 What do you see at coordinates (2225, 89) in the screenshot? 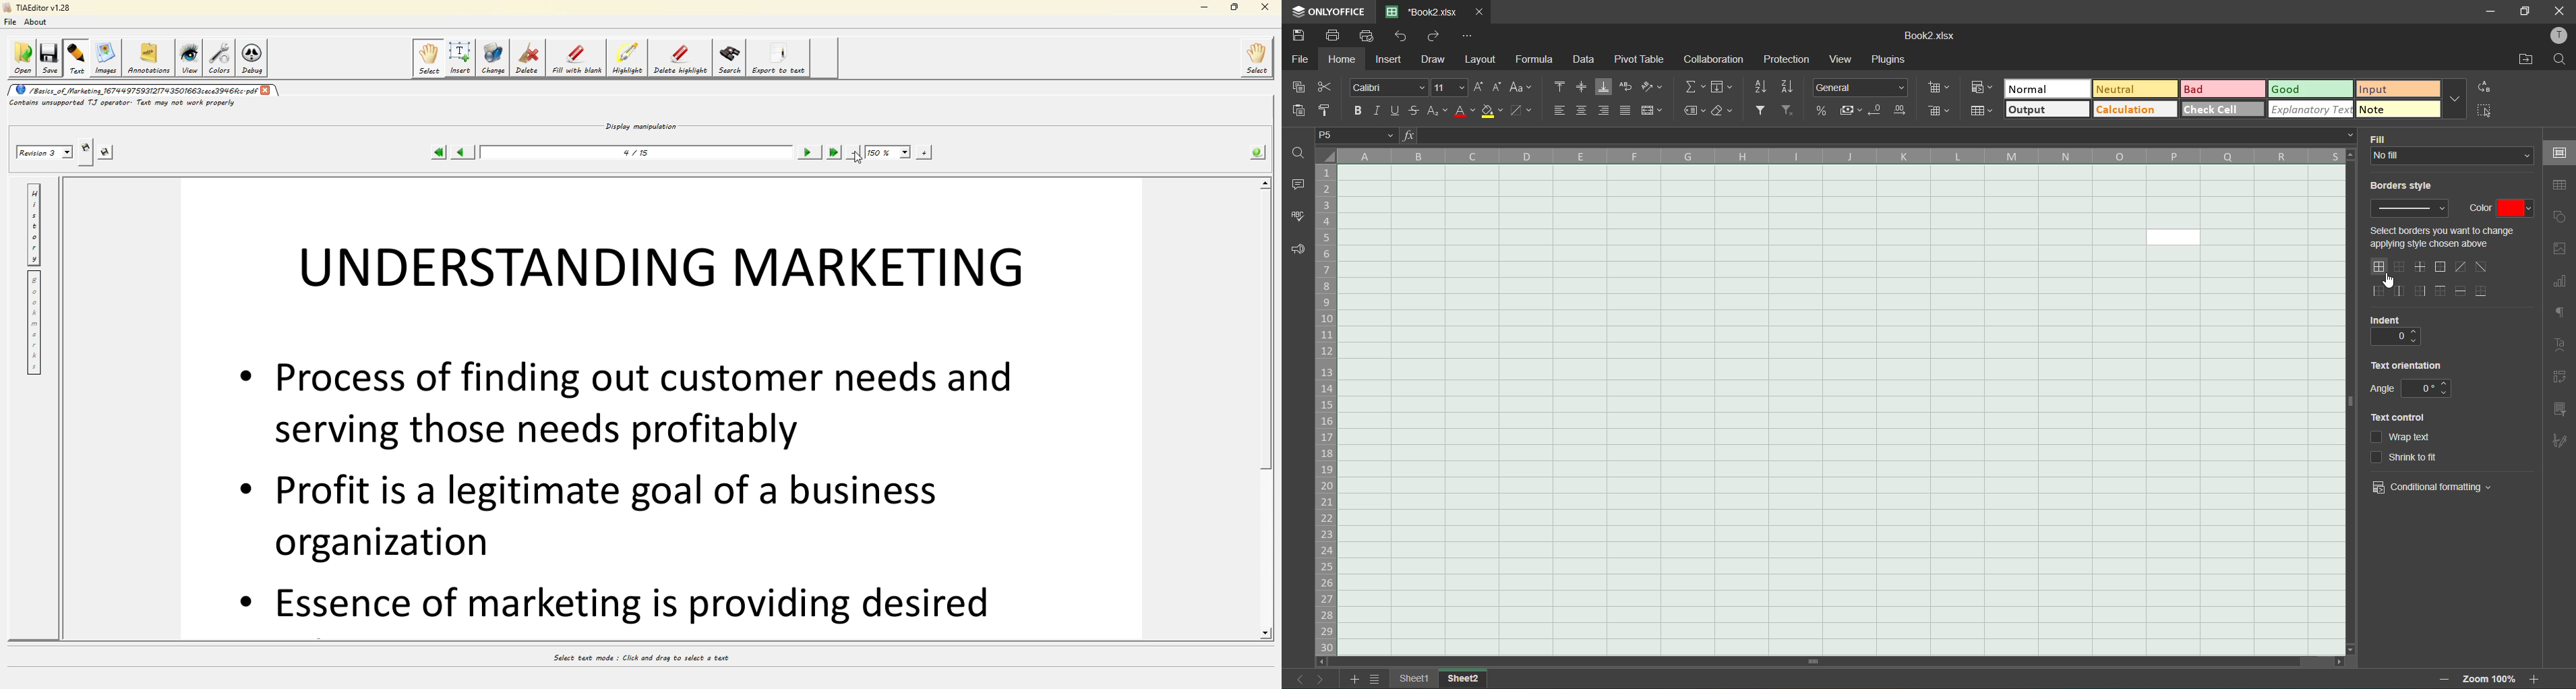
I see `bad` at bounding box center [2225, 89].